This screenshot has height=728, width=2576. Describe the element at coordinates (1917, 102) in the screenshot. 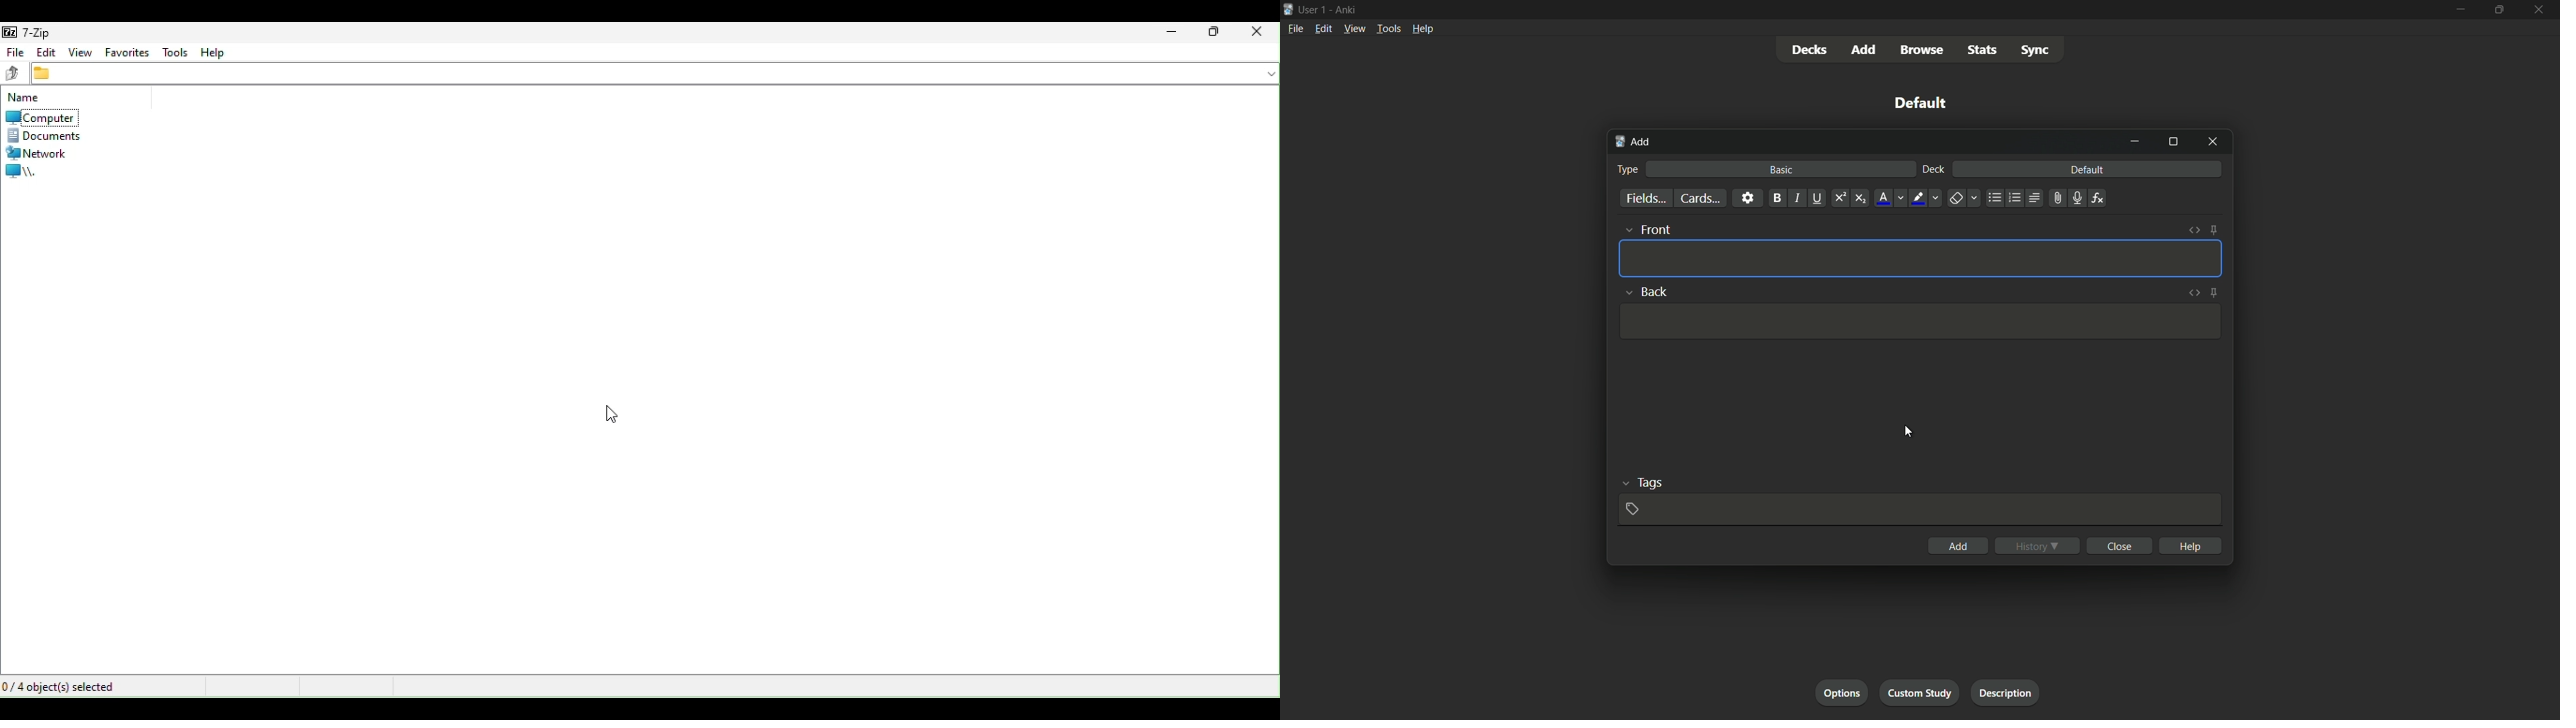

I see `default` at that location.